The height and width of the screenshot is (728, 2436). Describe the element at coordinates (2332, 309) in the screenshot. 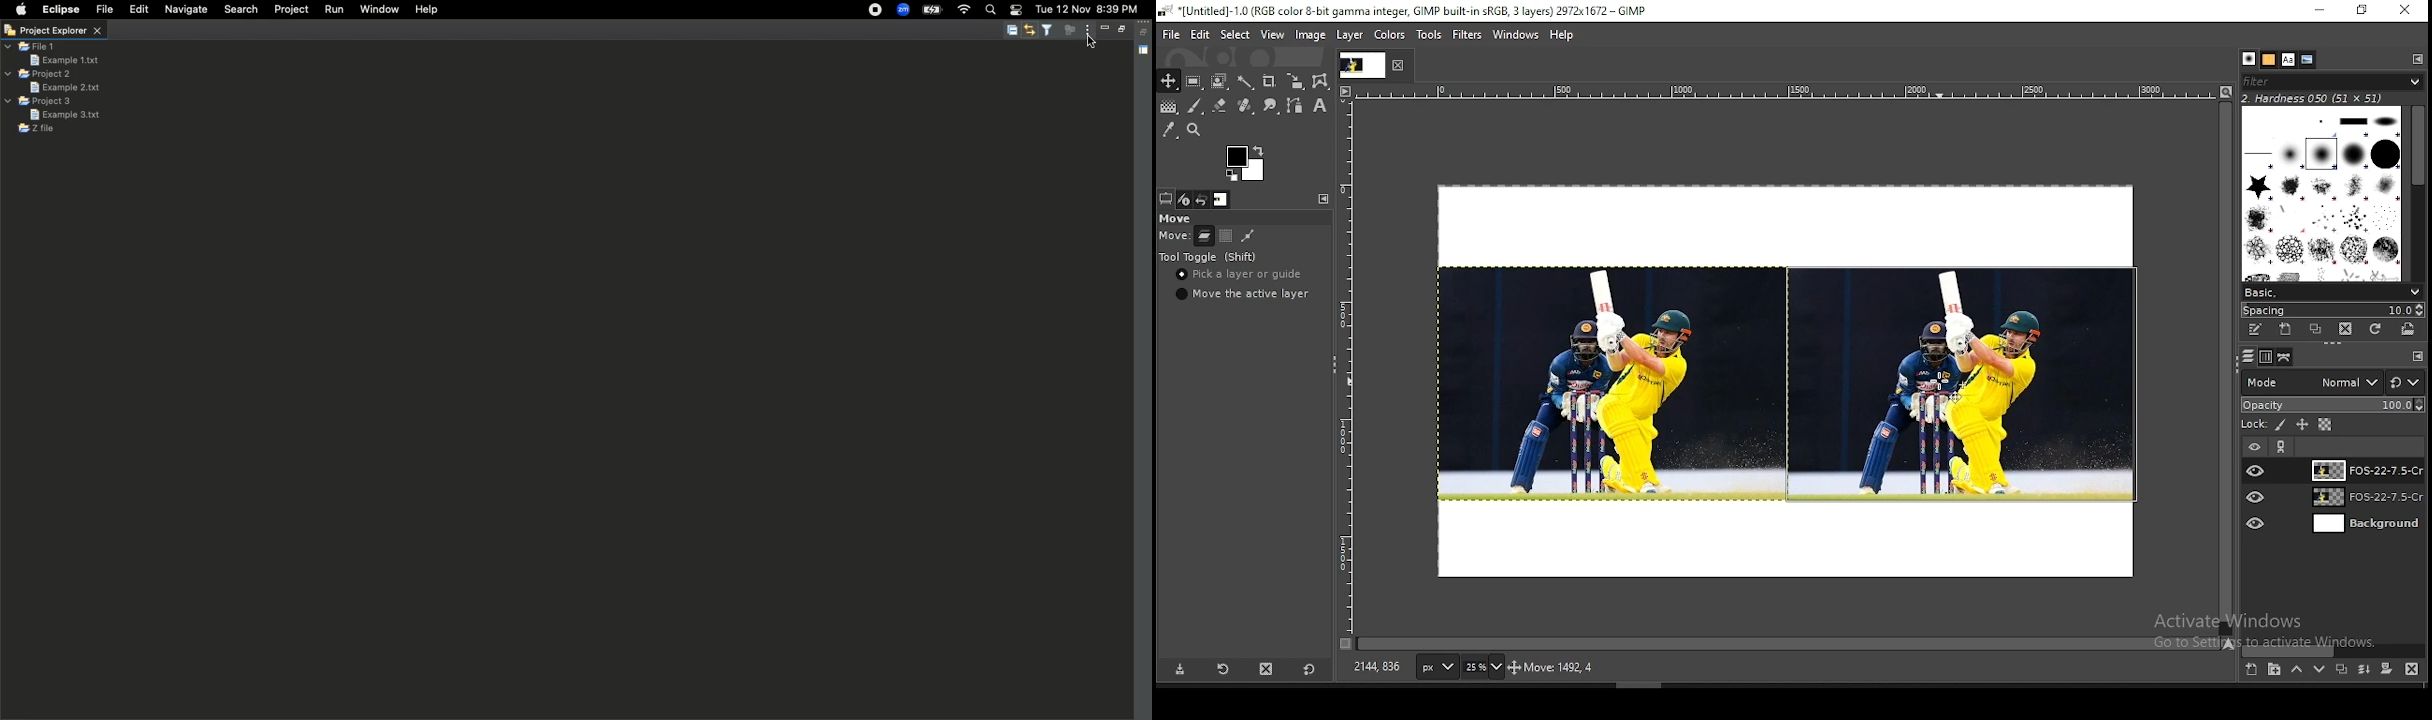

I see `spacing` at that location.